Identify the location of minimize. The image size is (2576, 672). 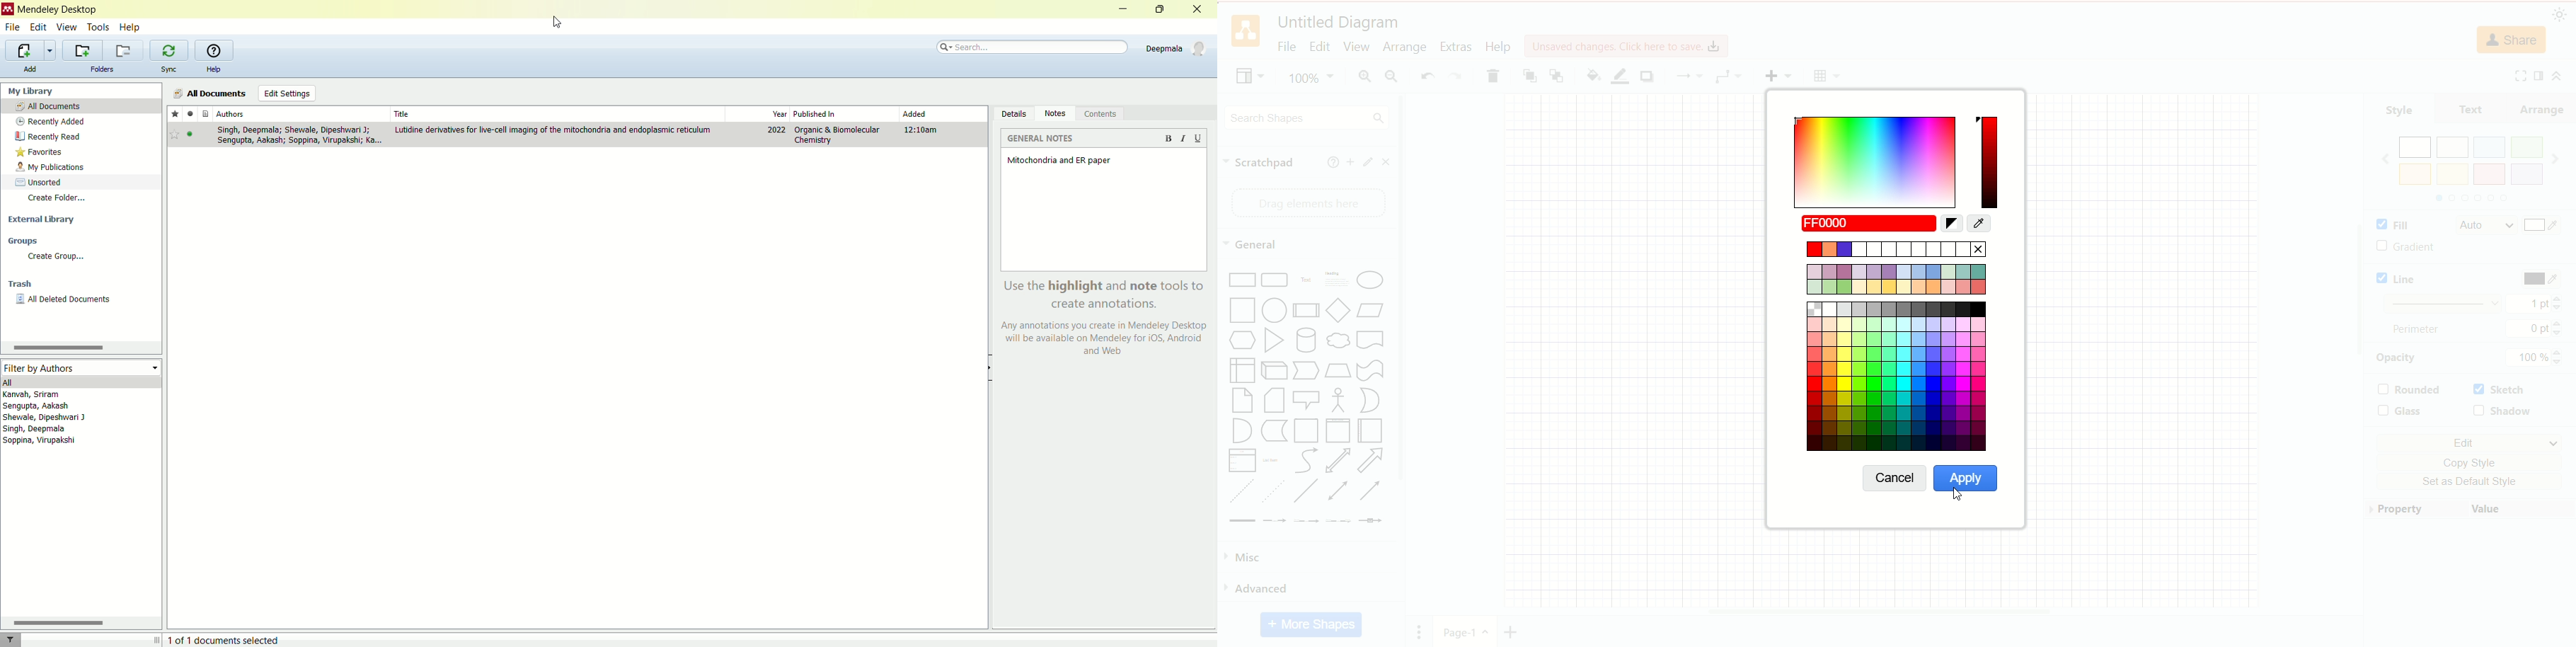
(1125, 9).